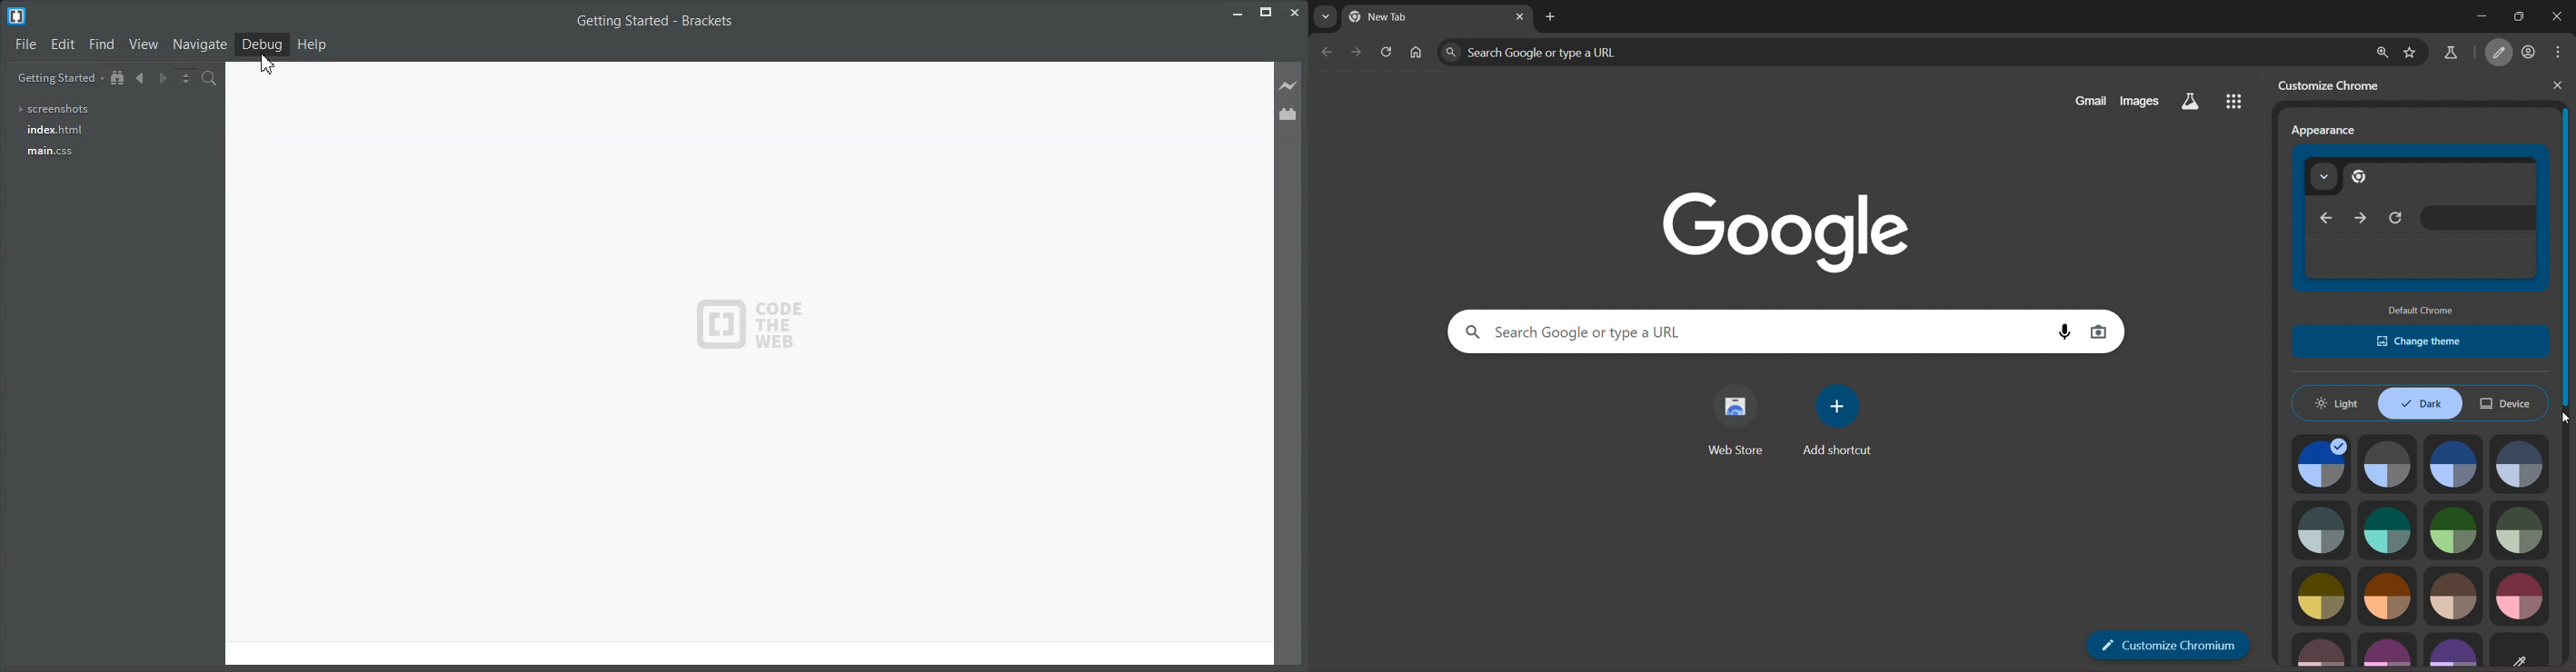 The width and height of the screenshot is (2576, 672). What do you see at coordinates (163, 78) in the screenshot?
I see `Navigate Forward` at bounding box center [163, 78].